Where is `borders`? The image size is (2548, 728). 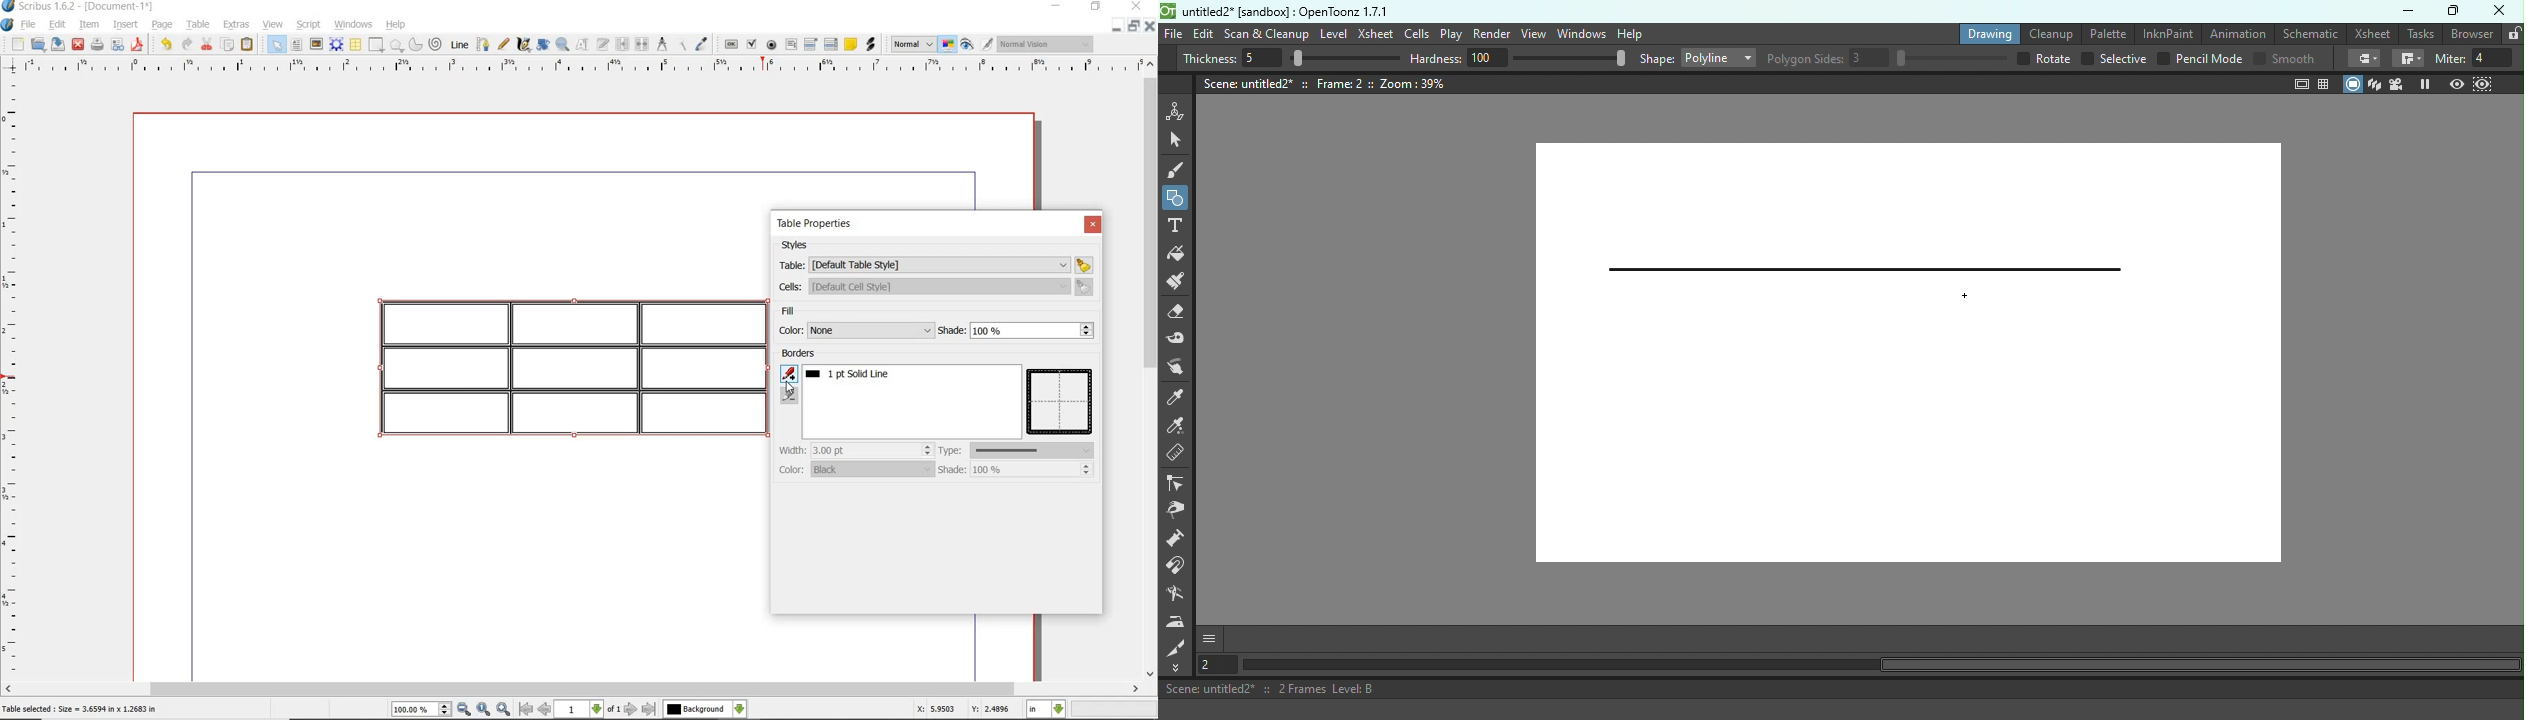
borders is located at coordinates (801, 354).